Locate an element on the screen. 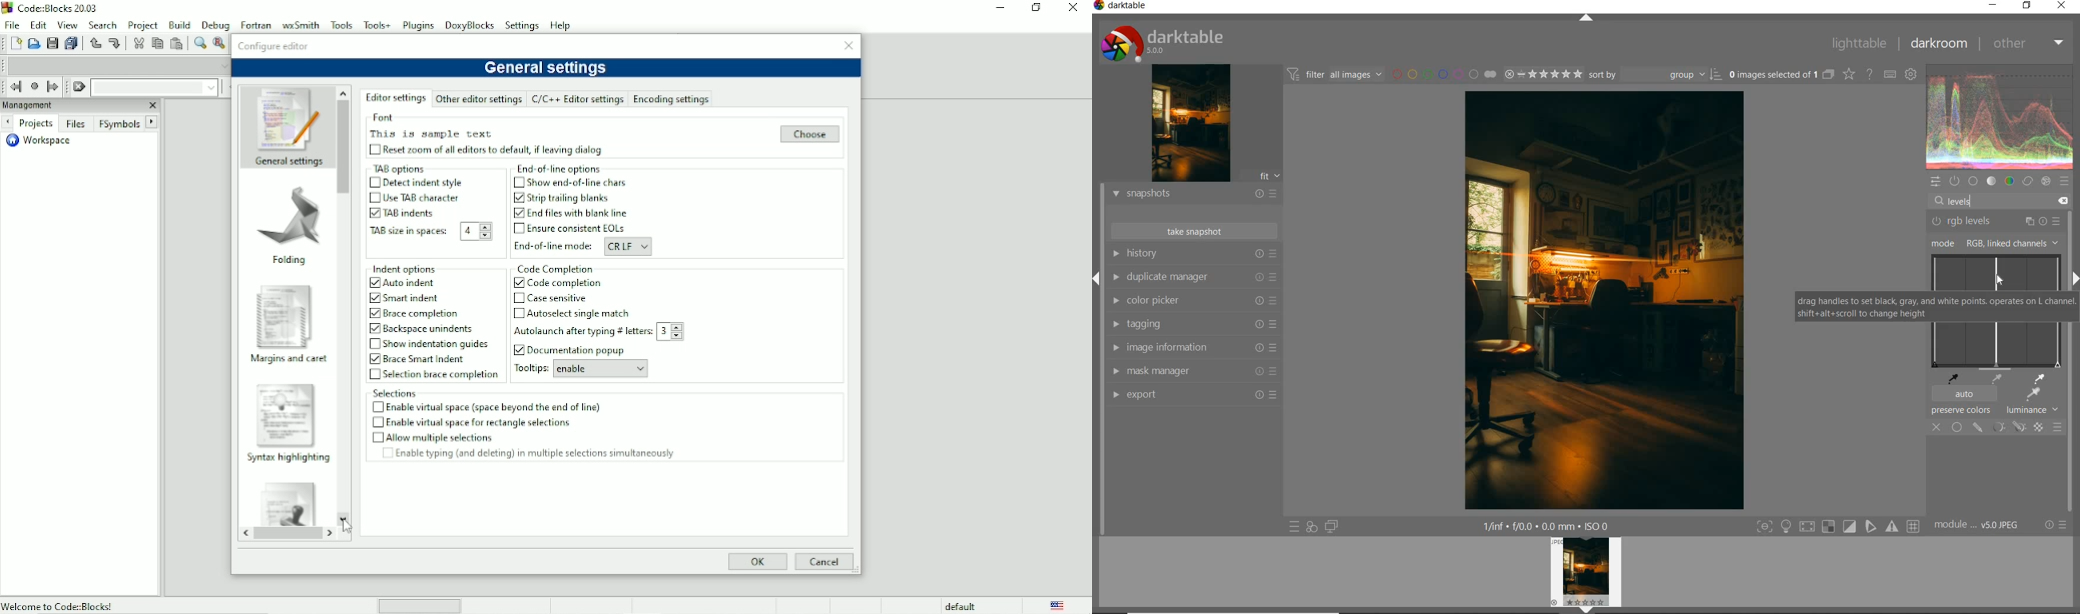 The height and width of the screenshot is (616, 2100).  is located at coordinates (517, 298).